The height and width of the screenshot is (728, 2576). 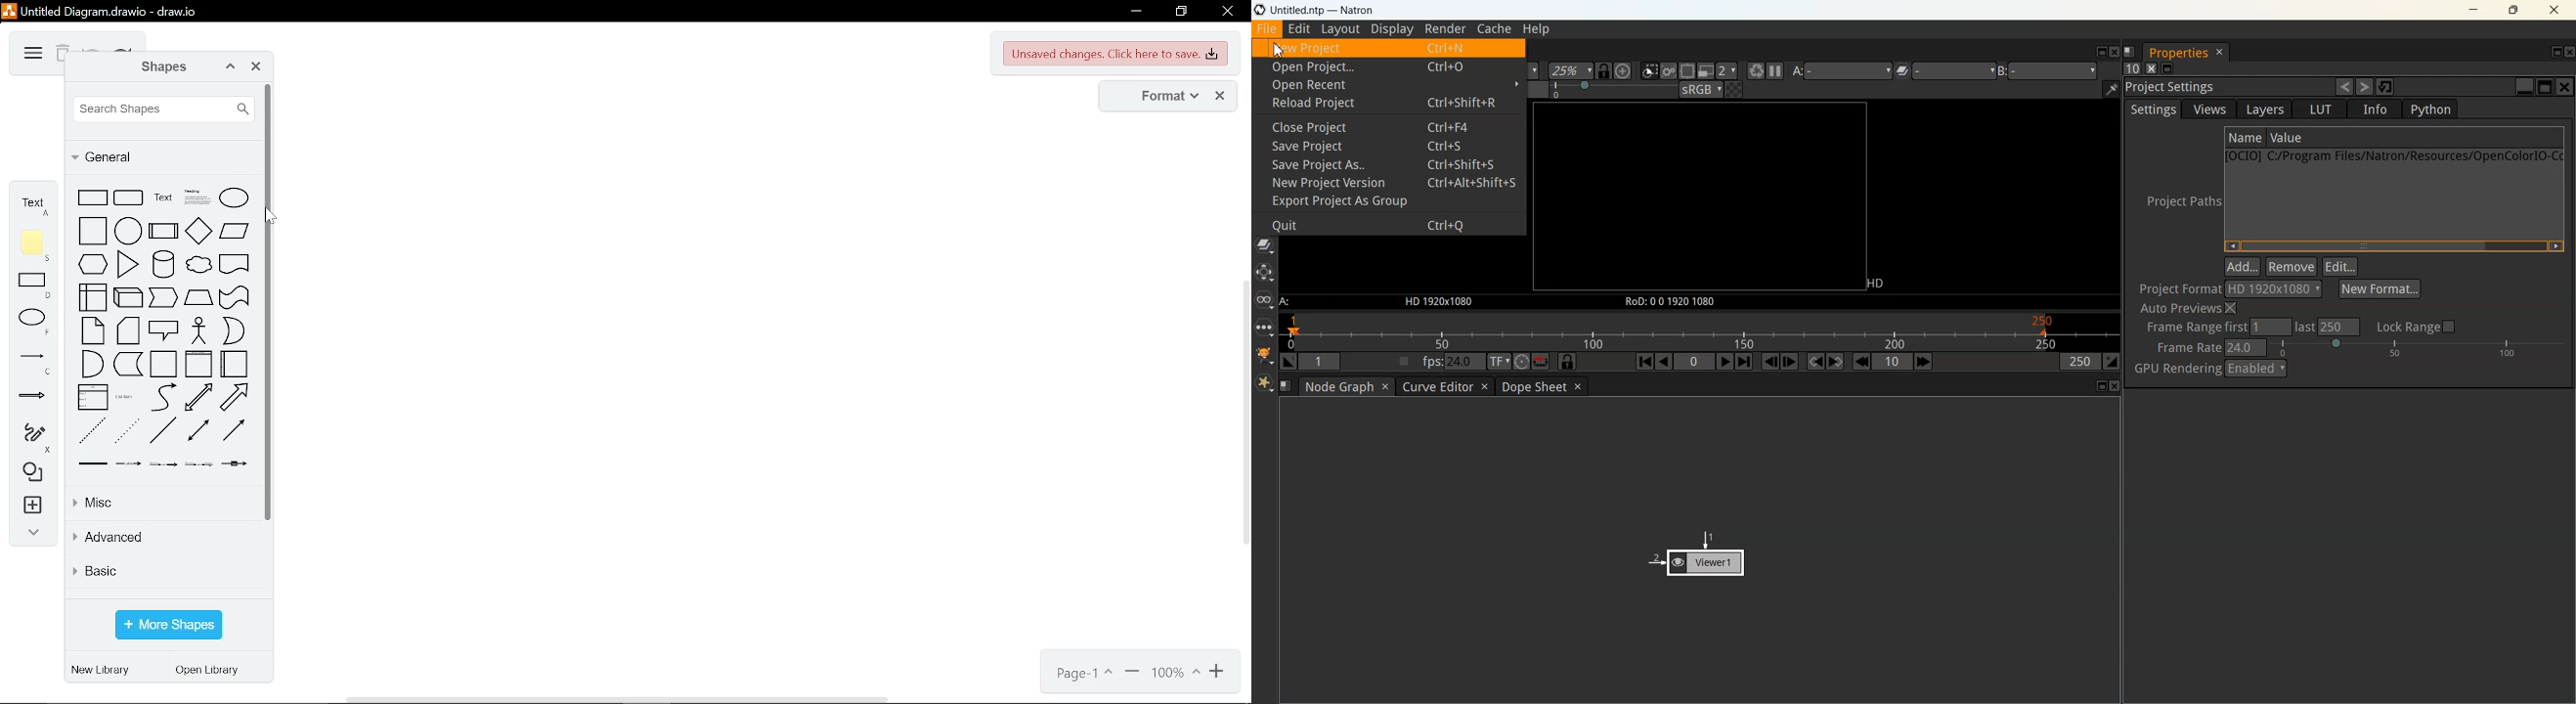 I want to click on current zoom, so click(x=1176, y=674).